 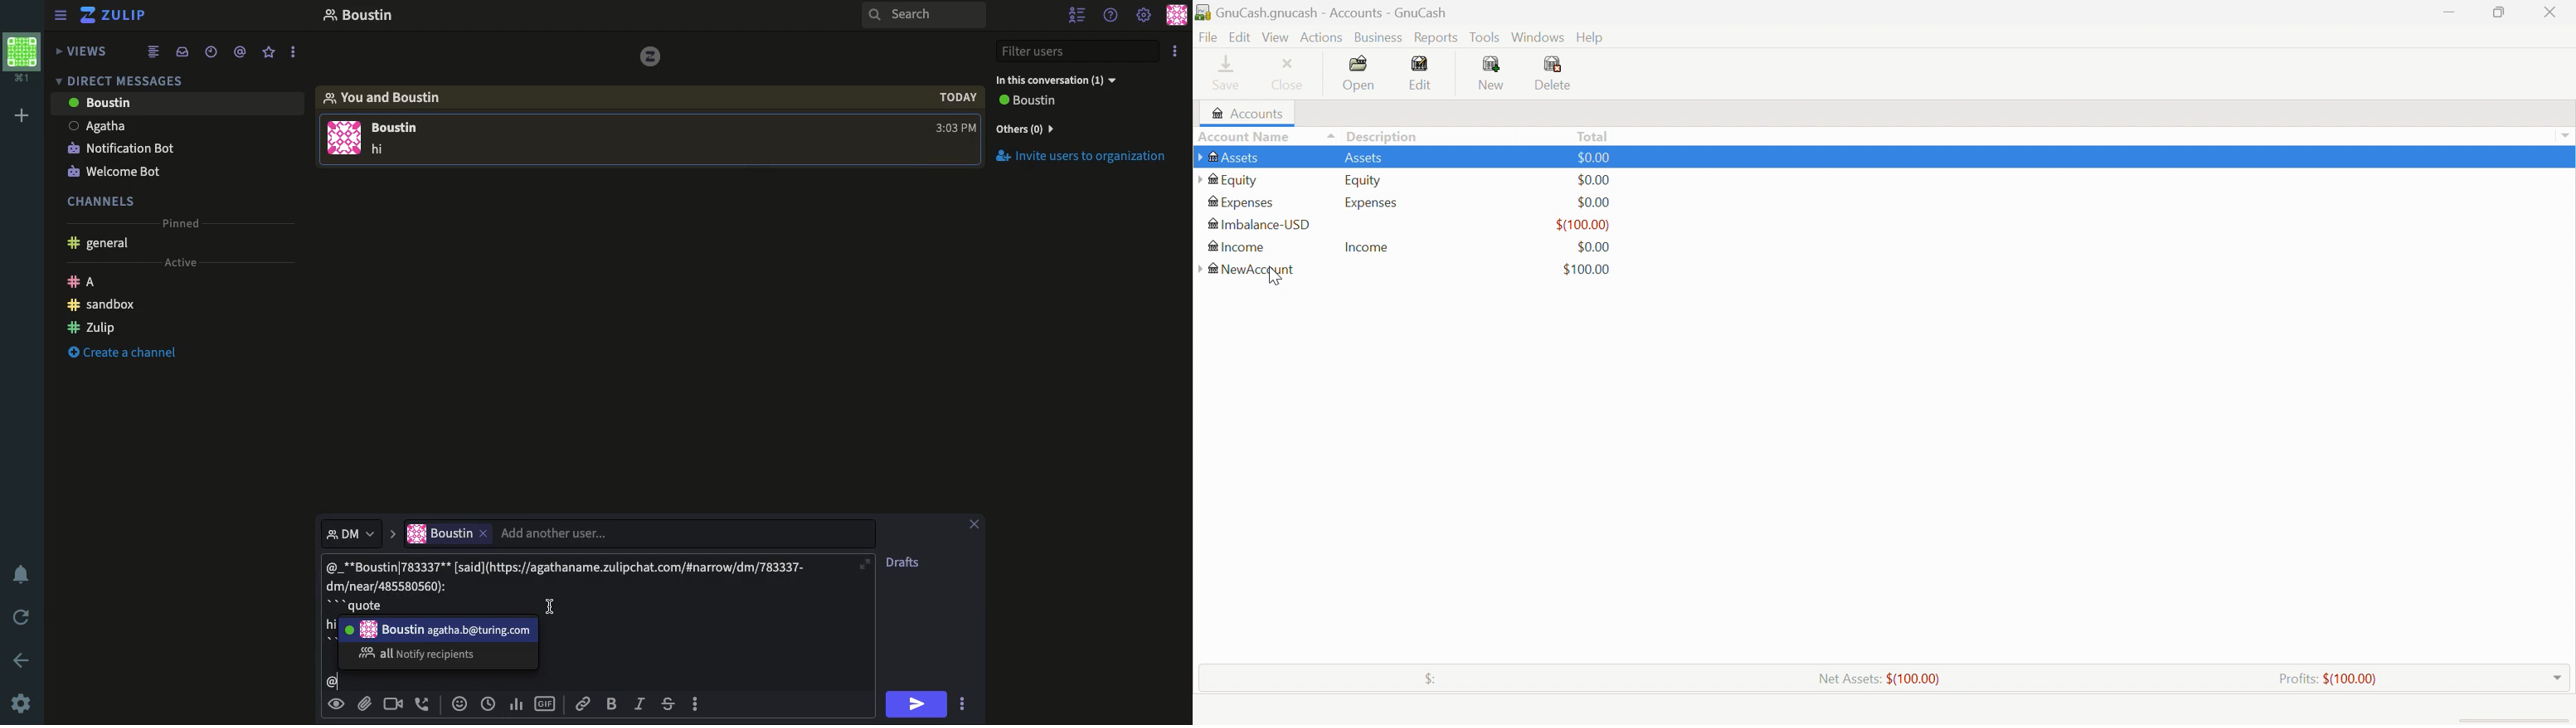 I want to click on Create channel, so click(x=124, y=354).